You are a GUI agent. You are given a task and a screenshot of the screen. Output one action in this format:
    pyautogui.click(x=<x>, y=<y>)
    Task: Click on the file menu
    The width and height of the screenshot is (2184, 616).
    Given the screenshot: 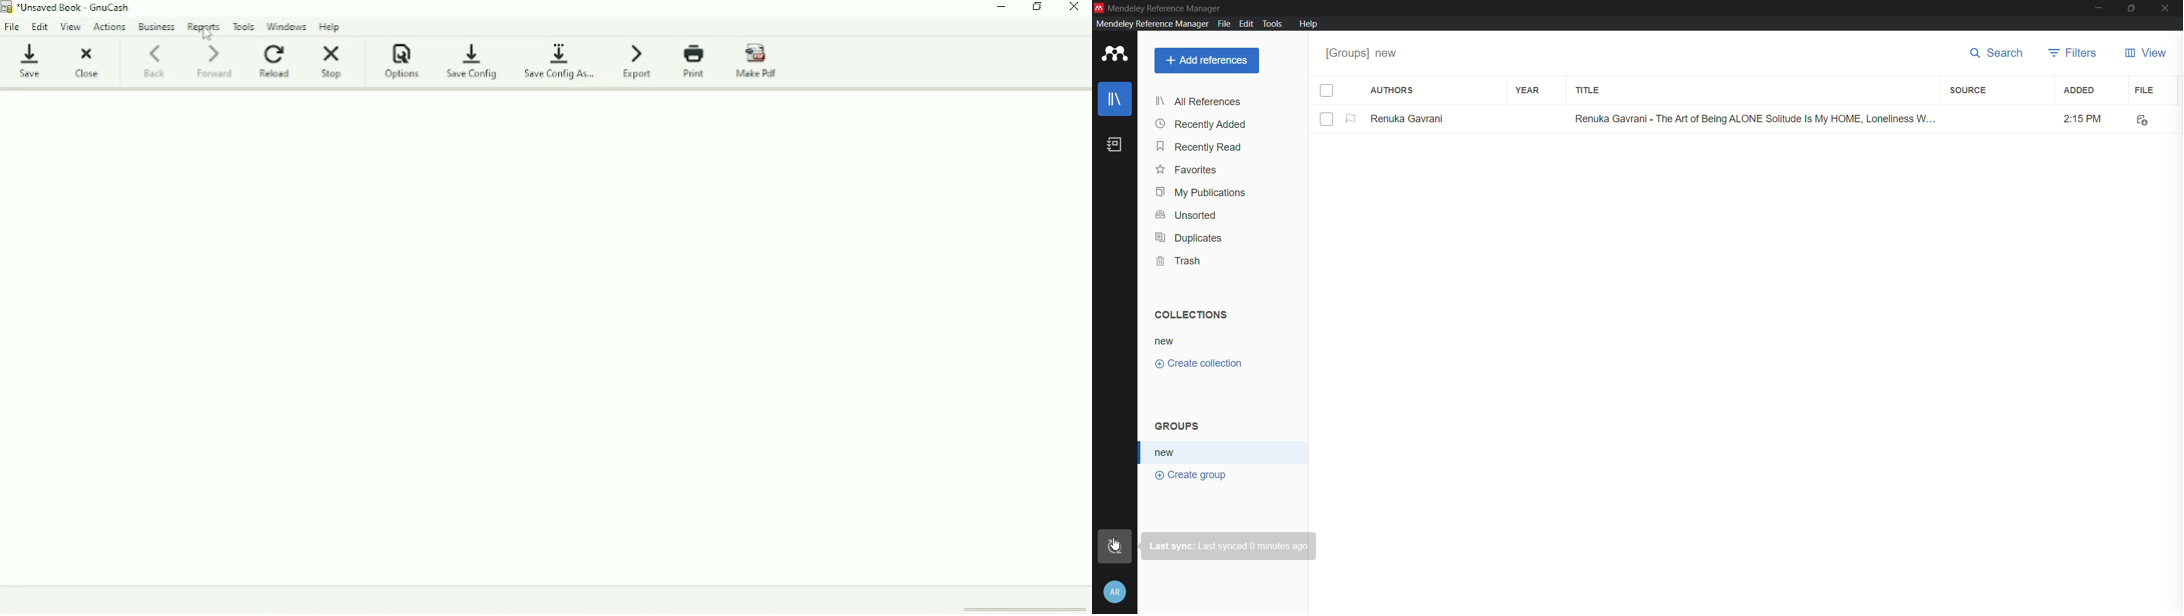 What is the action you would take?
    pyautogui.click(x=1224, y=24)
    